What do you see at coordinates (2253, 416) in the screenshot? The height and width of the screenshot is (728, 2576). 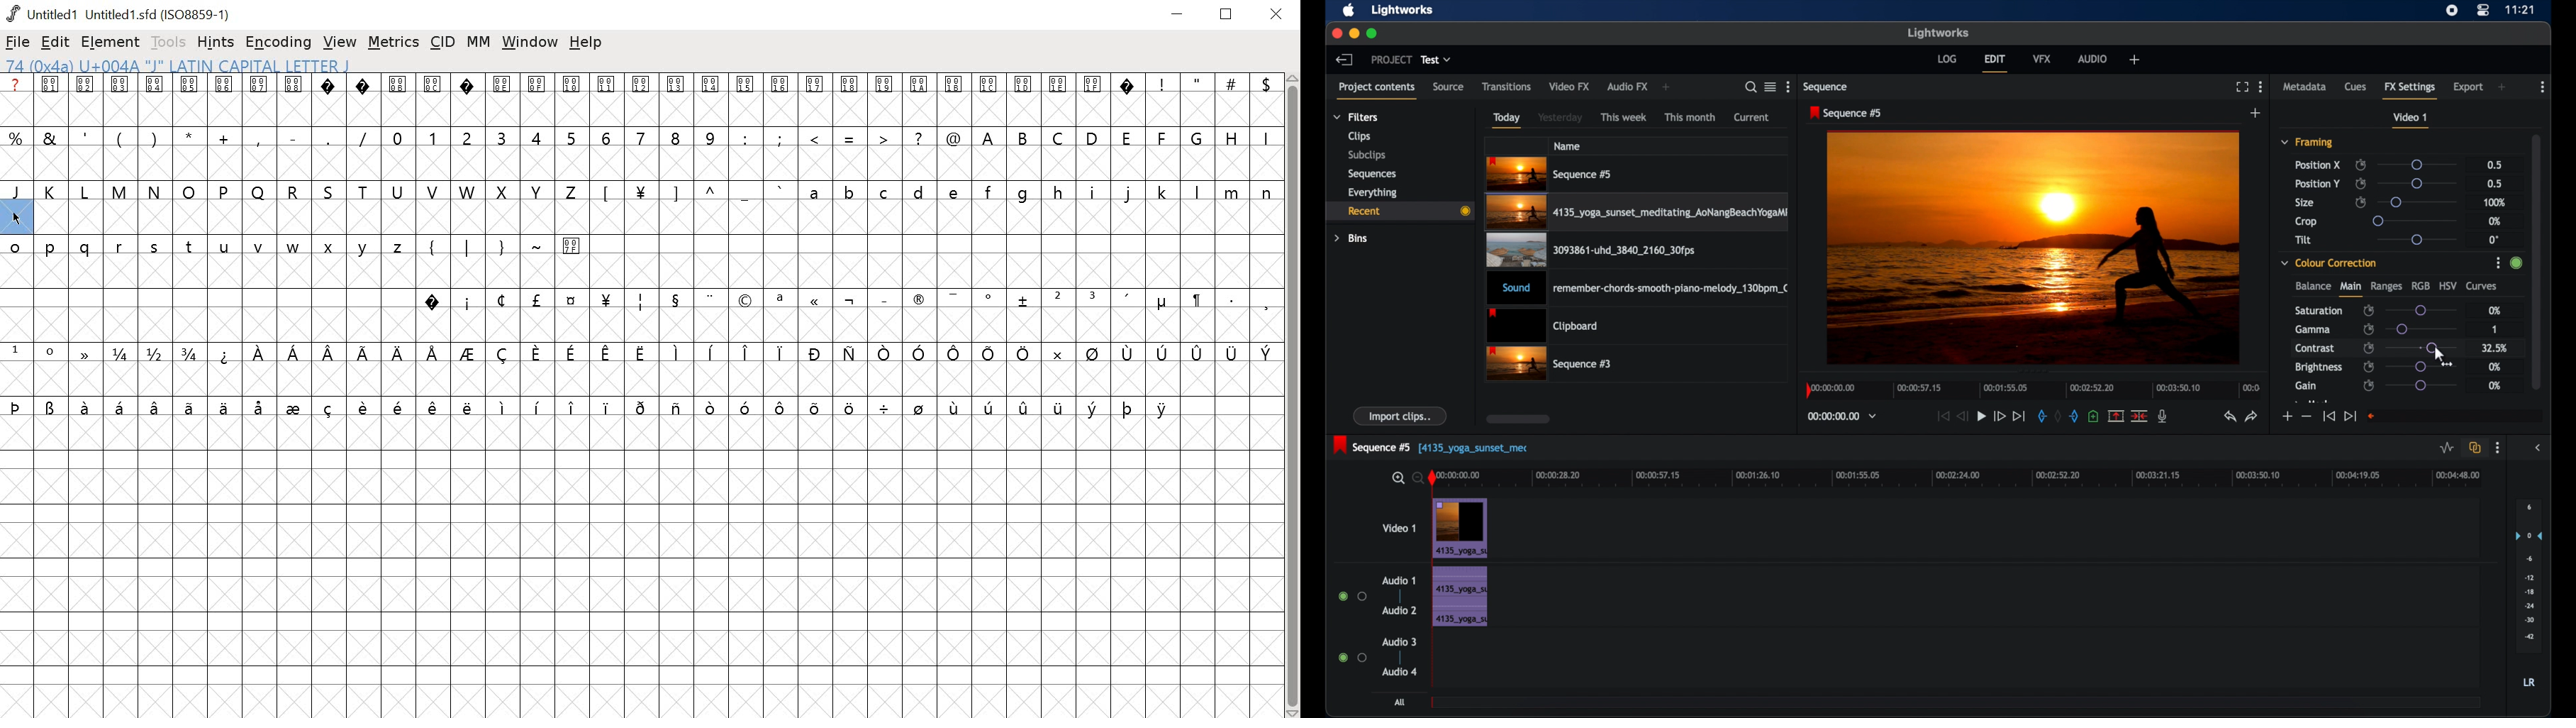 I see `redo` at bounding box center [2253, 416].